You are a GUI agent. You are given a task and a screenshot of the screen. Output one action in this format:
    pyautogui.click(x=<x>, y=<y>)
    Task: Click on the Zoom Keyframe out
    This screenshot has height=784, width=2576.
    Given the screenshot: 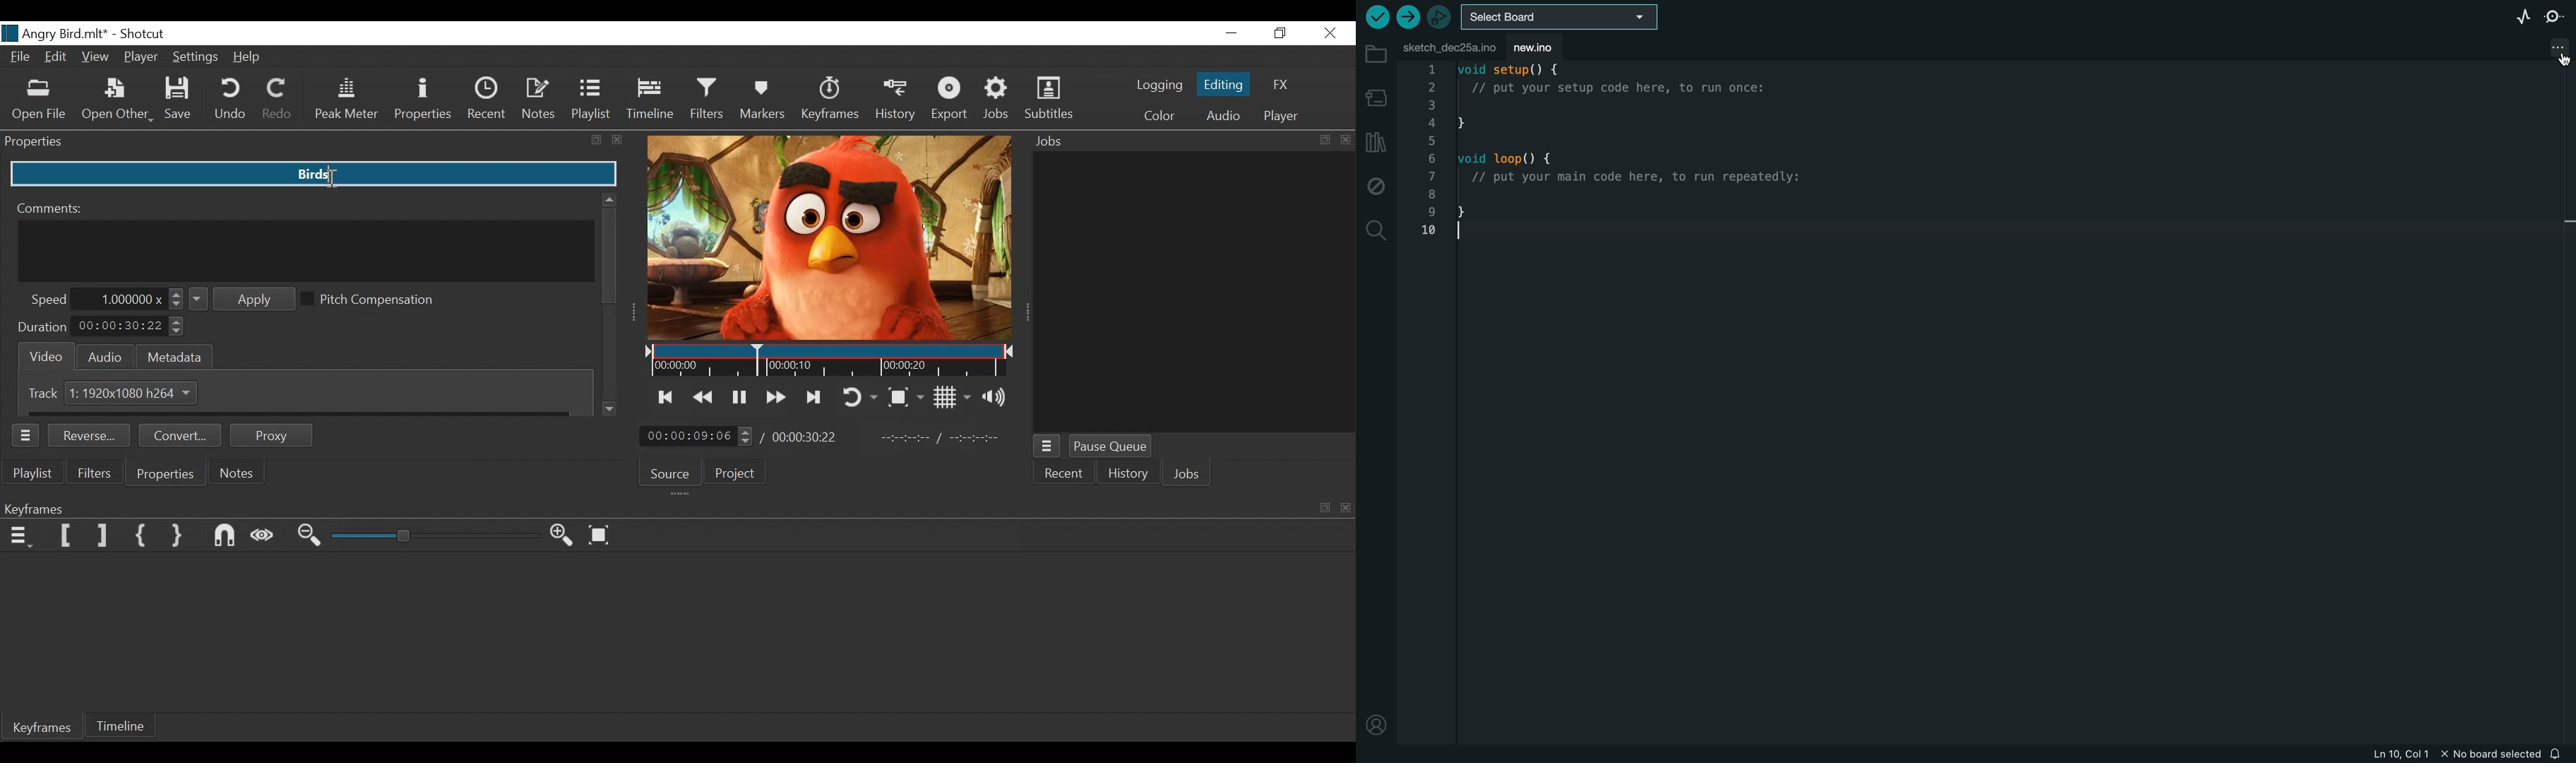 What is the action you would take?
    pyautogui.click(x=311, y=537)
    